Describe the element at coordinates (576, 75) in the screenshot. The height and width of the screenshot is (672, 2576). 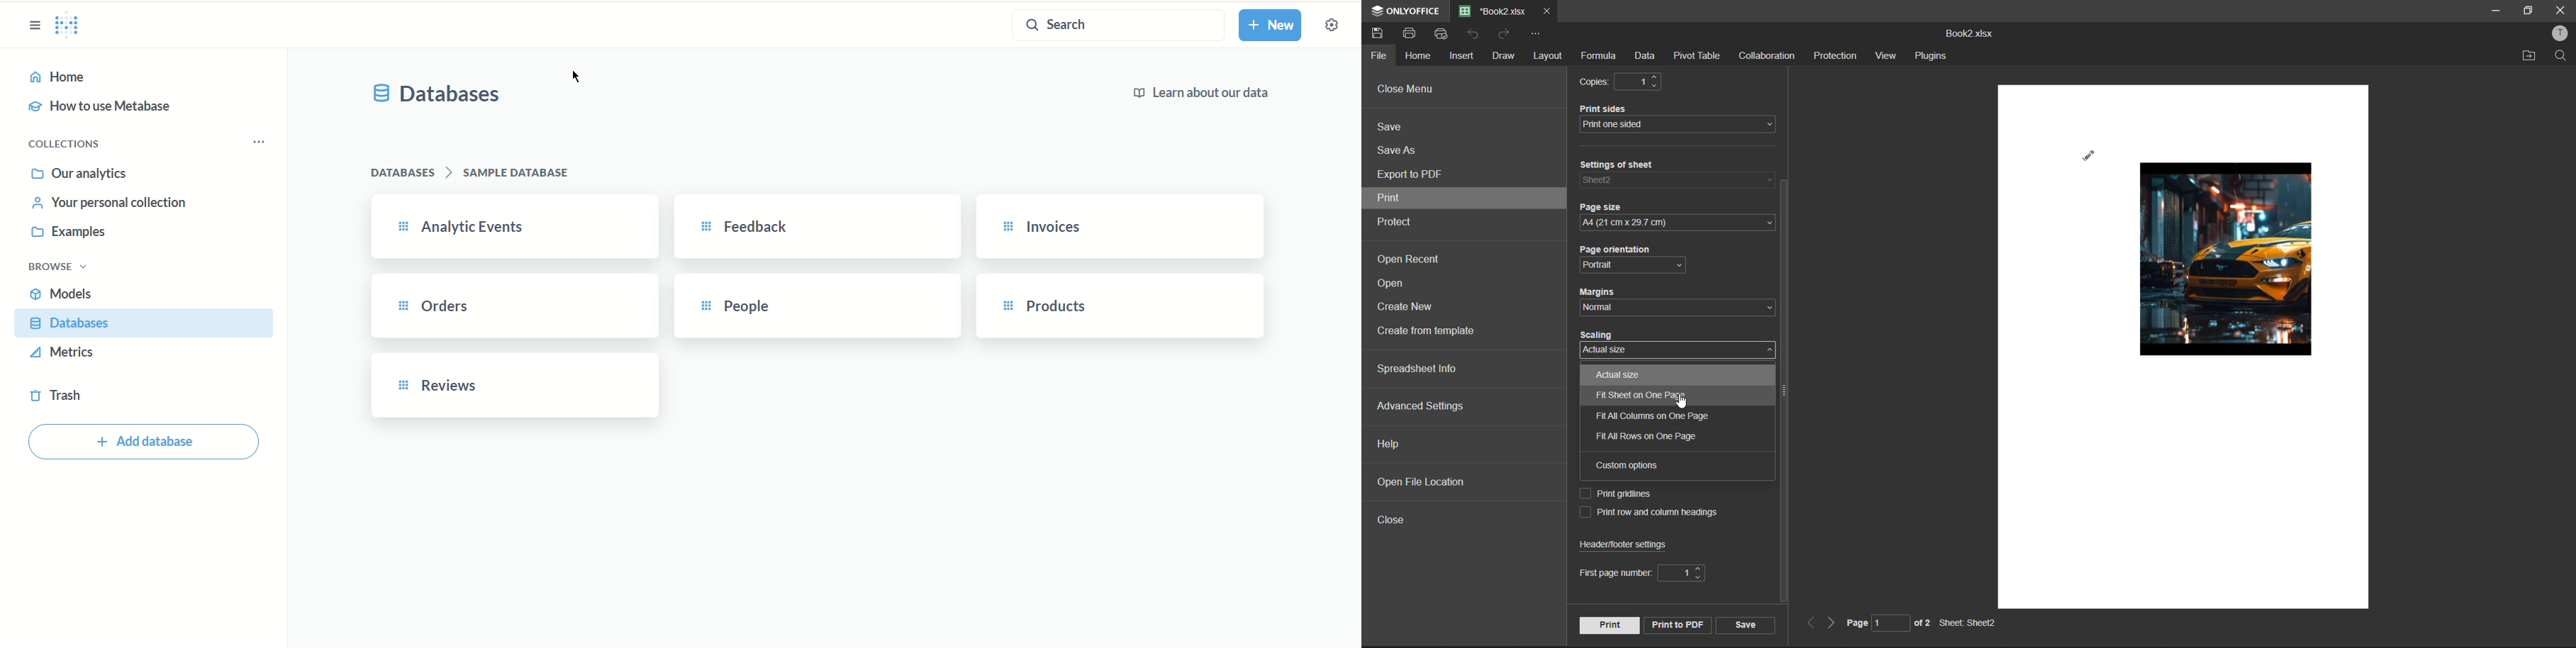
I see `cursor` at that location.